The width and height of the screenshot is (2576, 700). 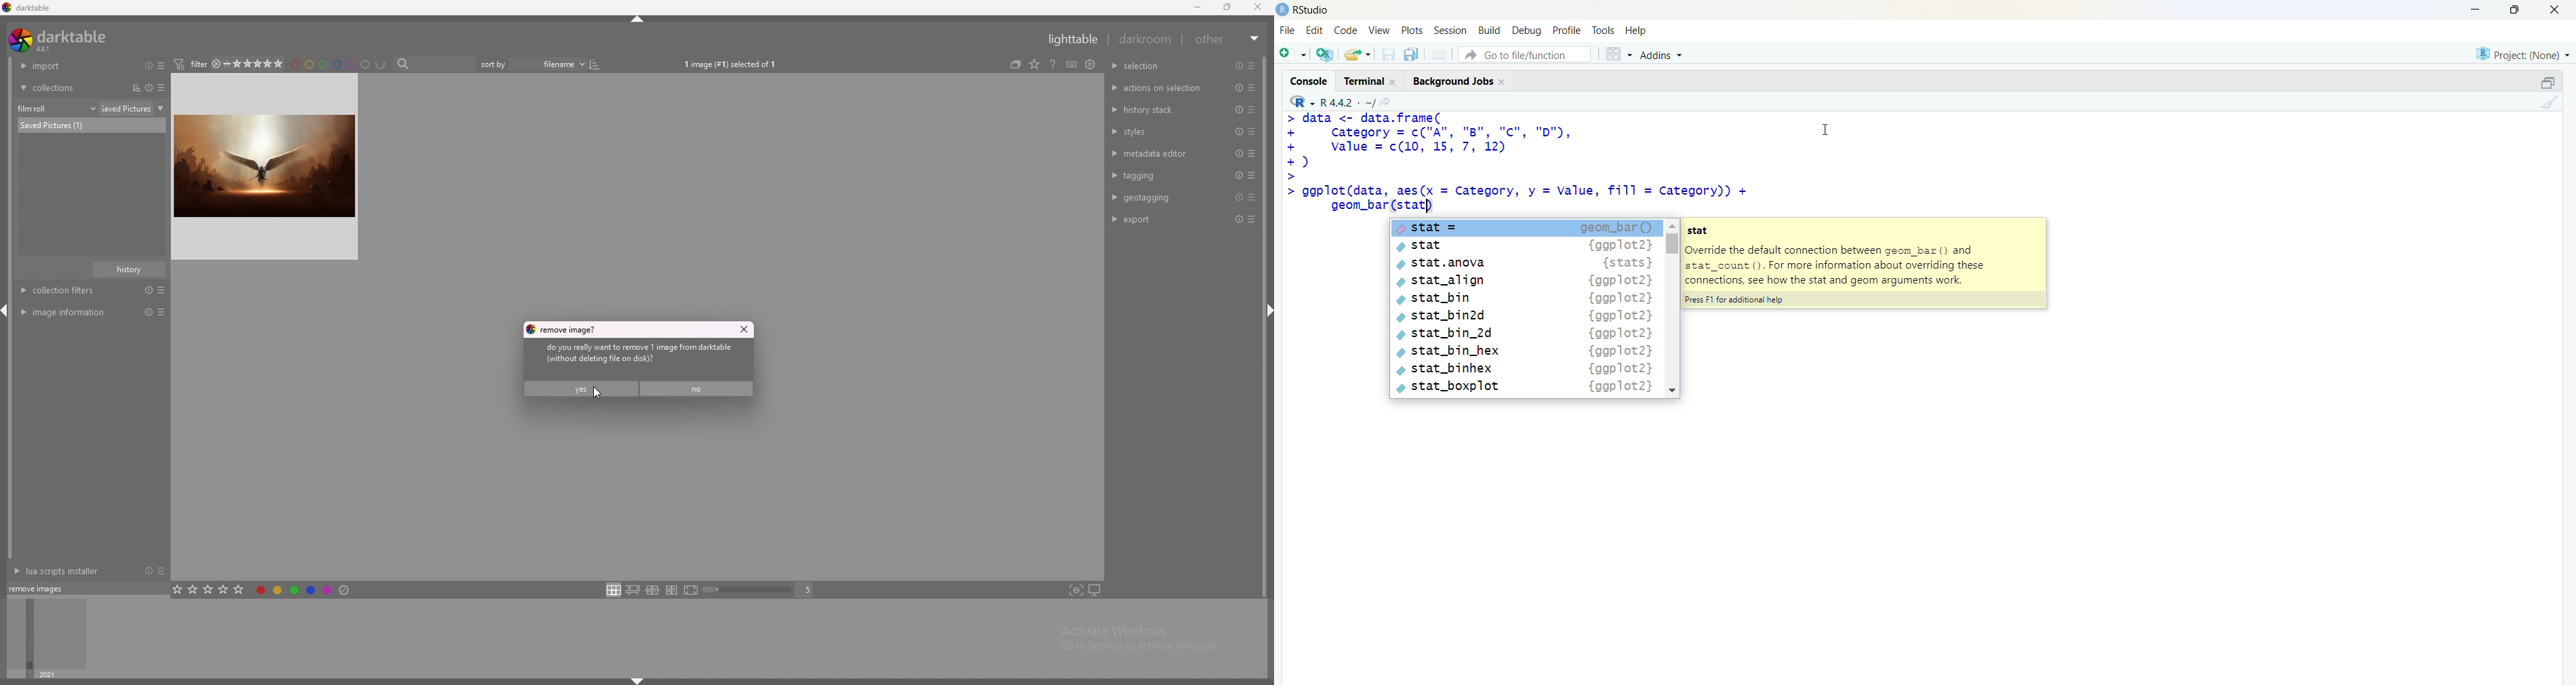 What do you see at coordinates (1312, 79) in the screenshot?
I see `Console` at bounding box center [1312, 79].